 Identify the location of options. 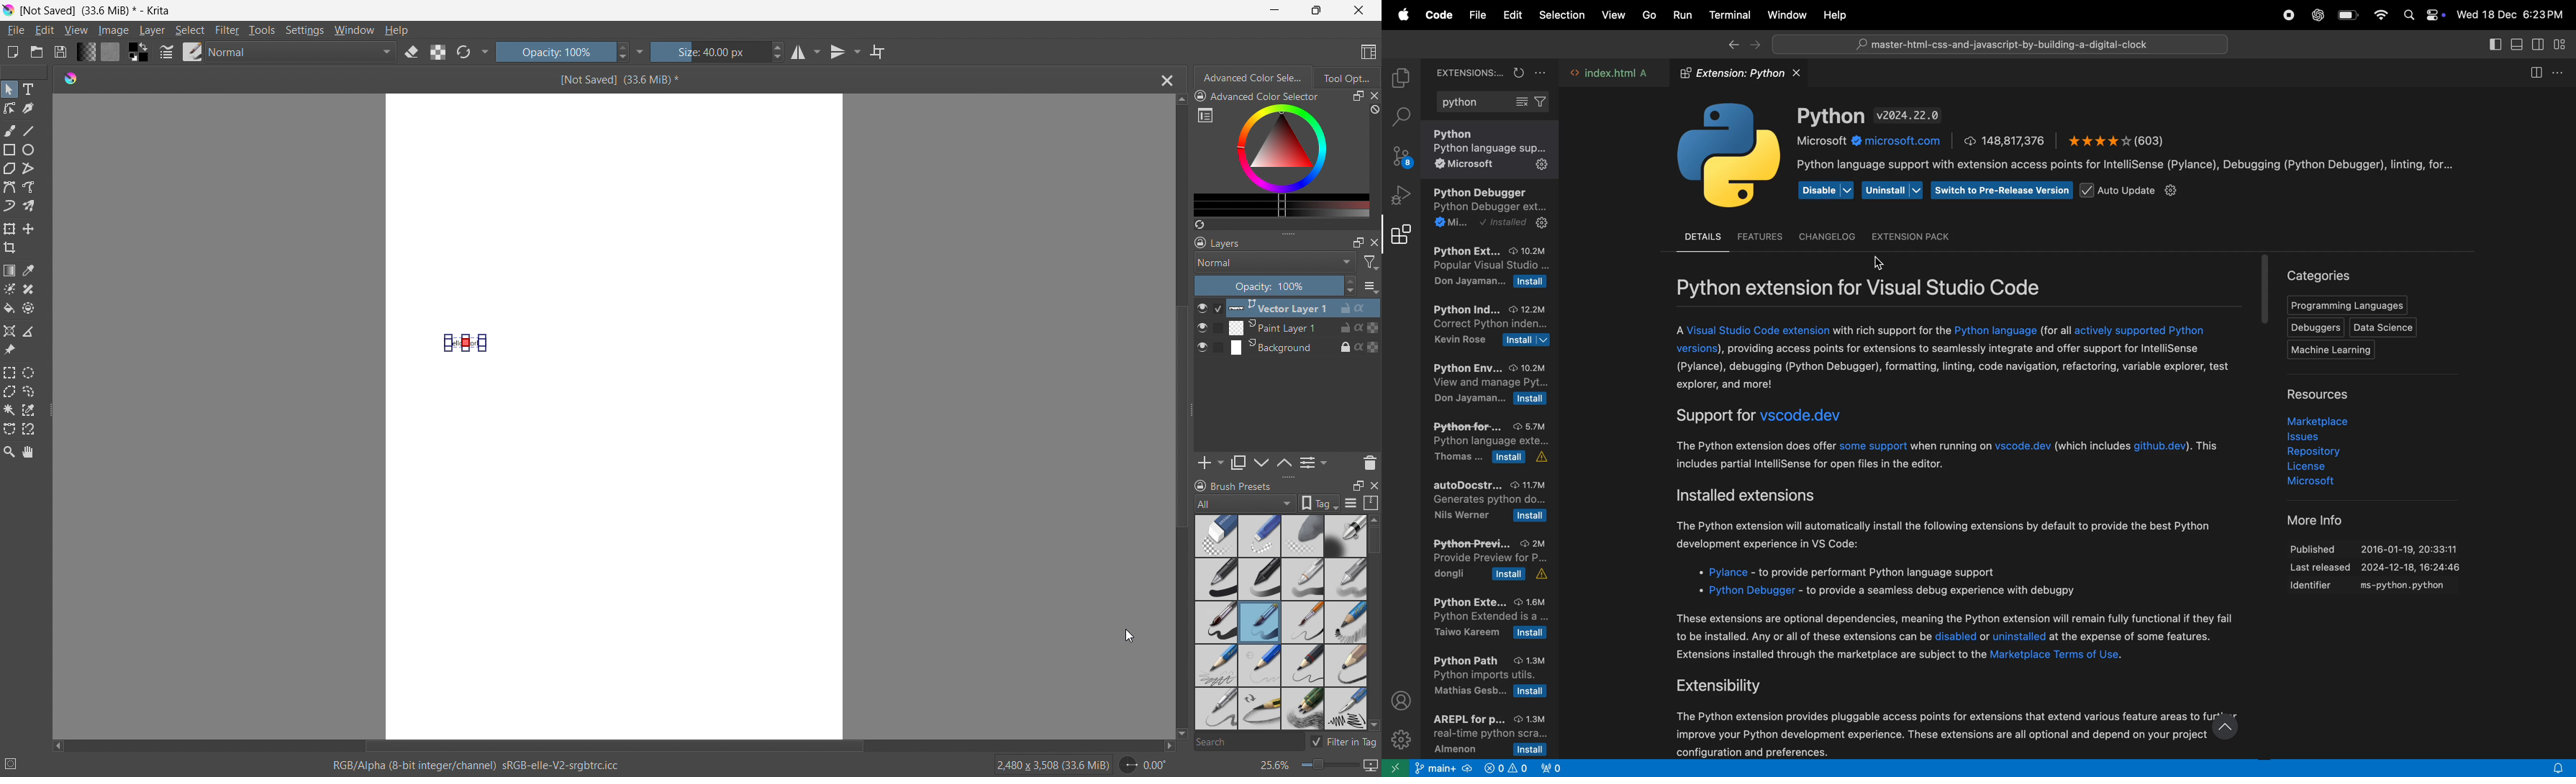
(1542, 72).